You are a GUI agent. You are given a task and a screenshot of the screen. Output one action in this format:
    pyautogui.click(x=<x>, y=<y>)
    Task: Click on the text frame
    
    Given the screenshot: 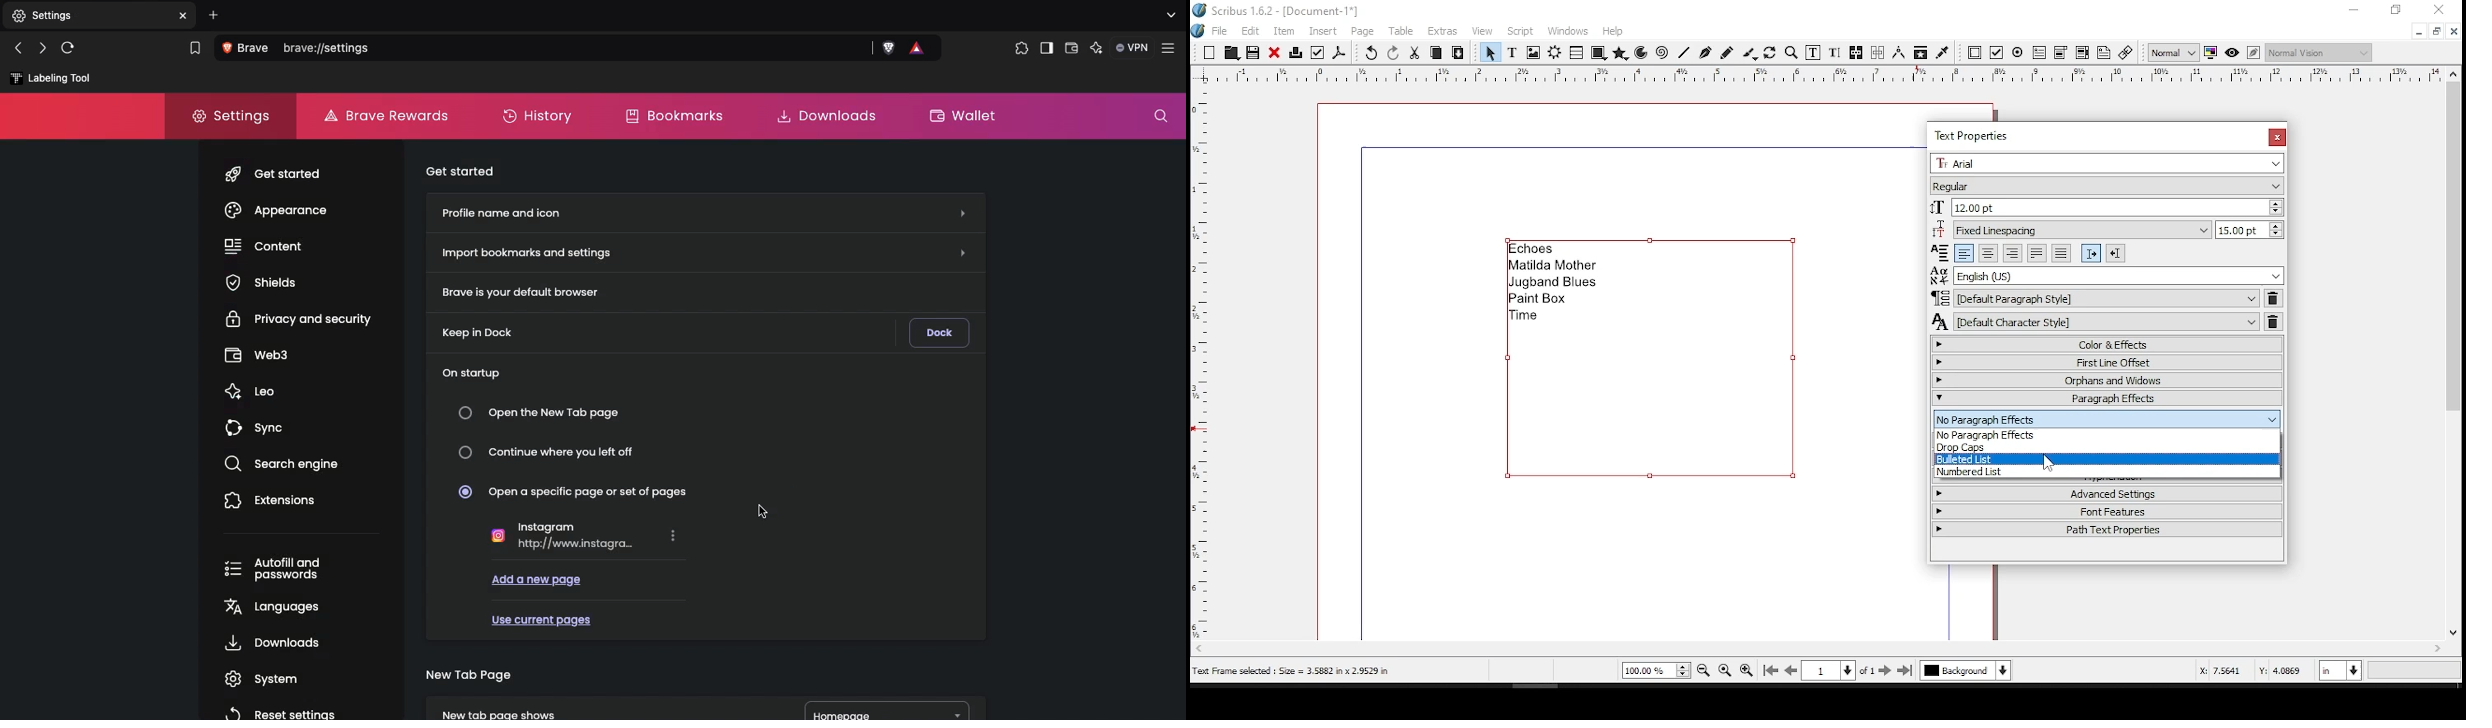 What is the action you would take?
    pyautogui.click(x=1512, y=53)
    